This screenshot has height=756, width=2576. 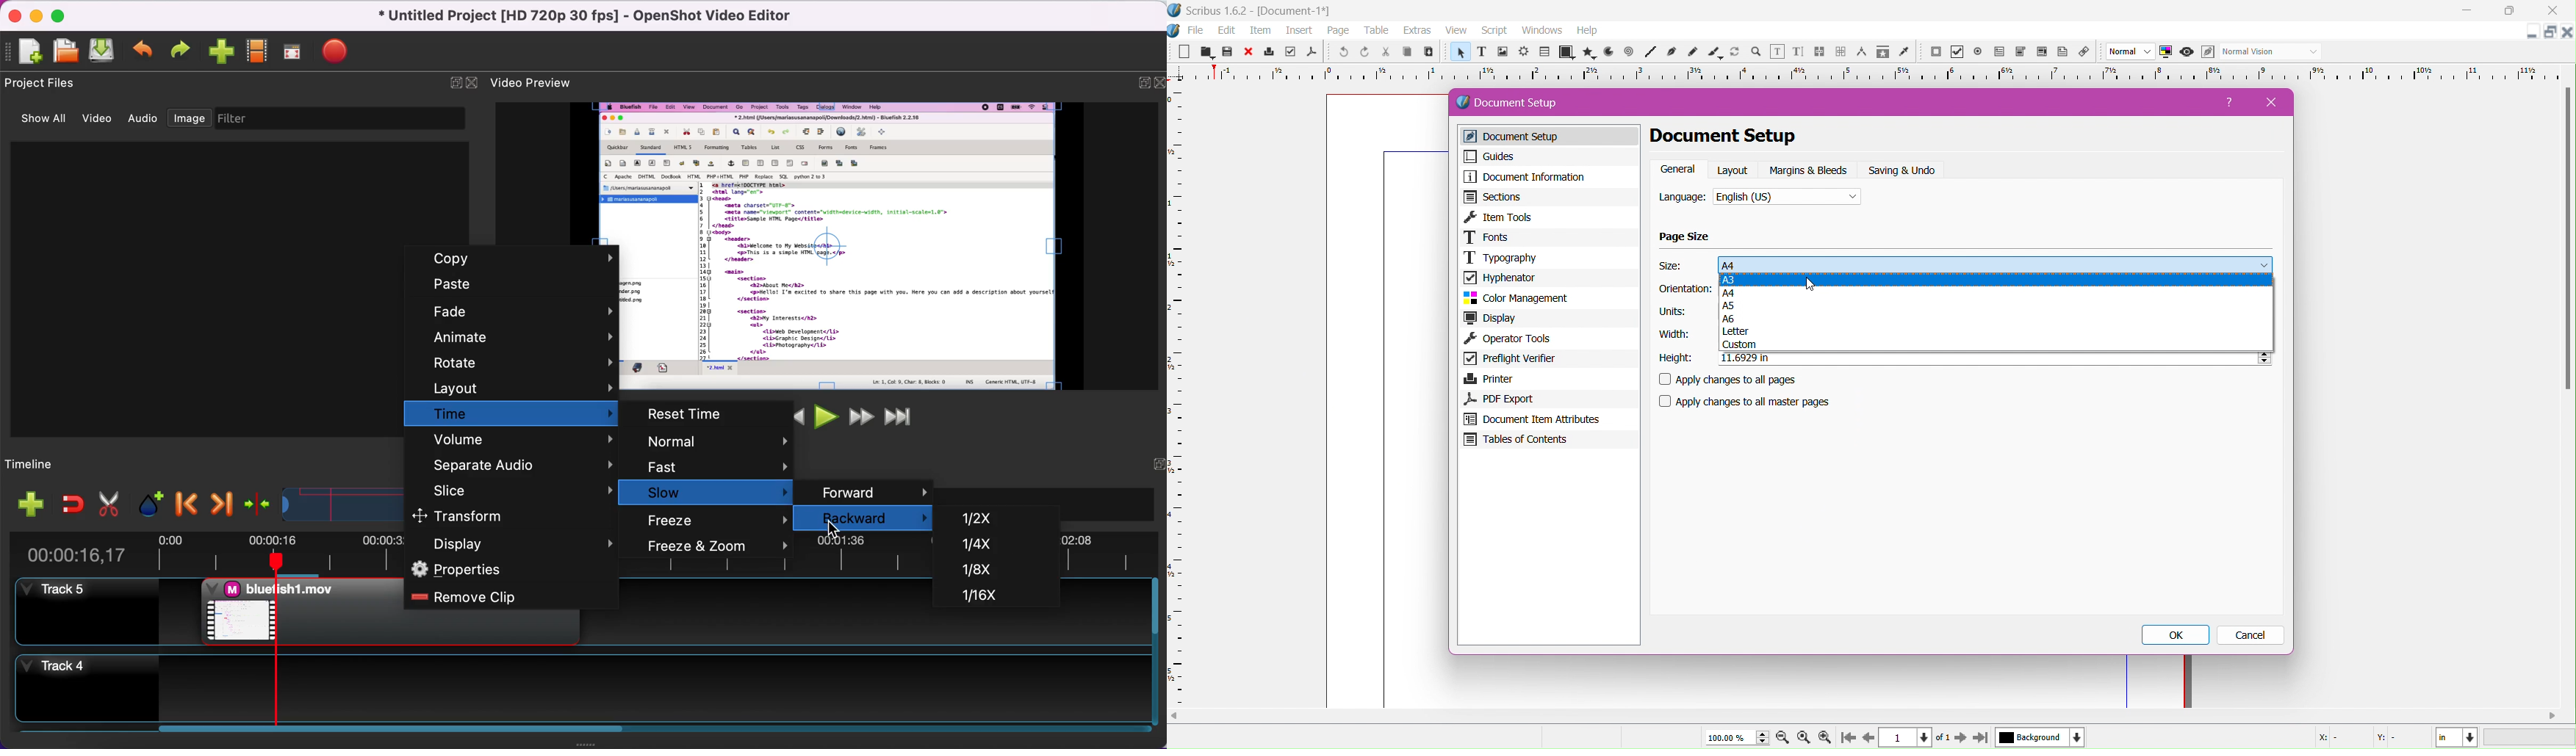 I want to click on image preview quality, so click(x=2131, y=52).